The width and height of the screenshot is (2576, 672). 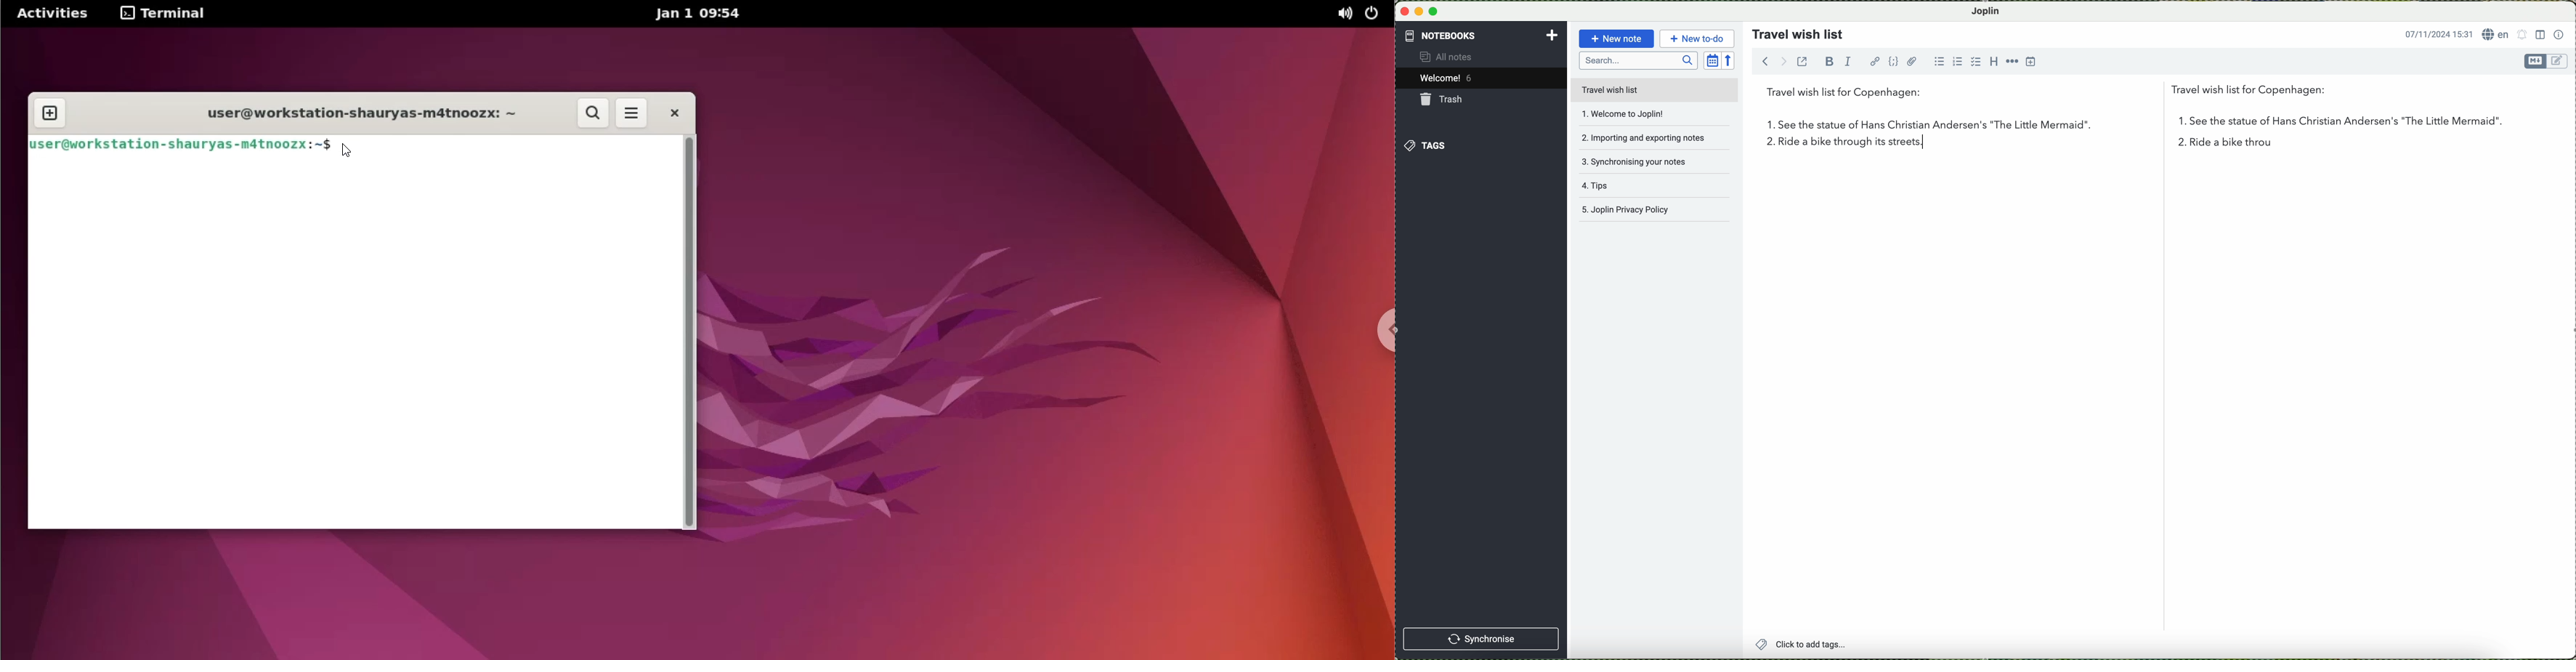 I want to click on close, so click(x=1404, y=12).